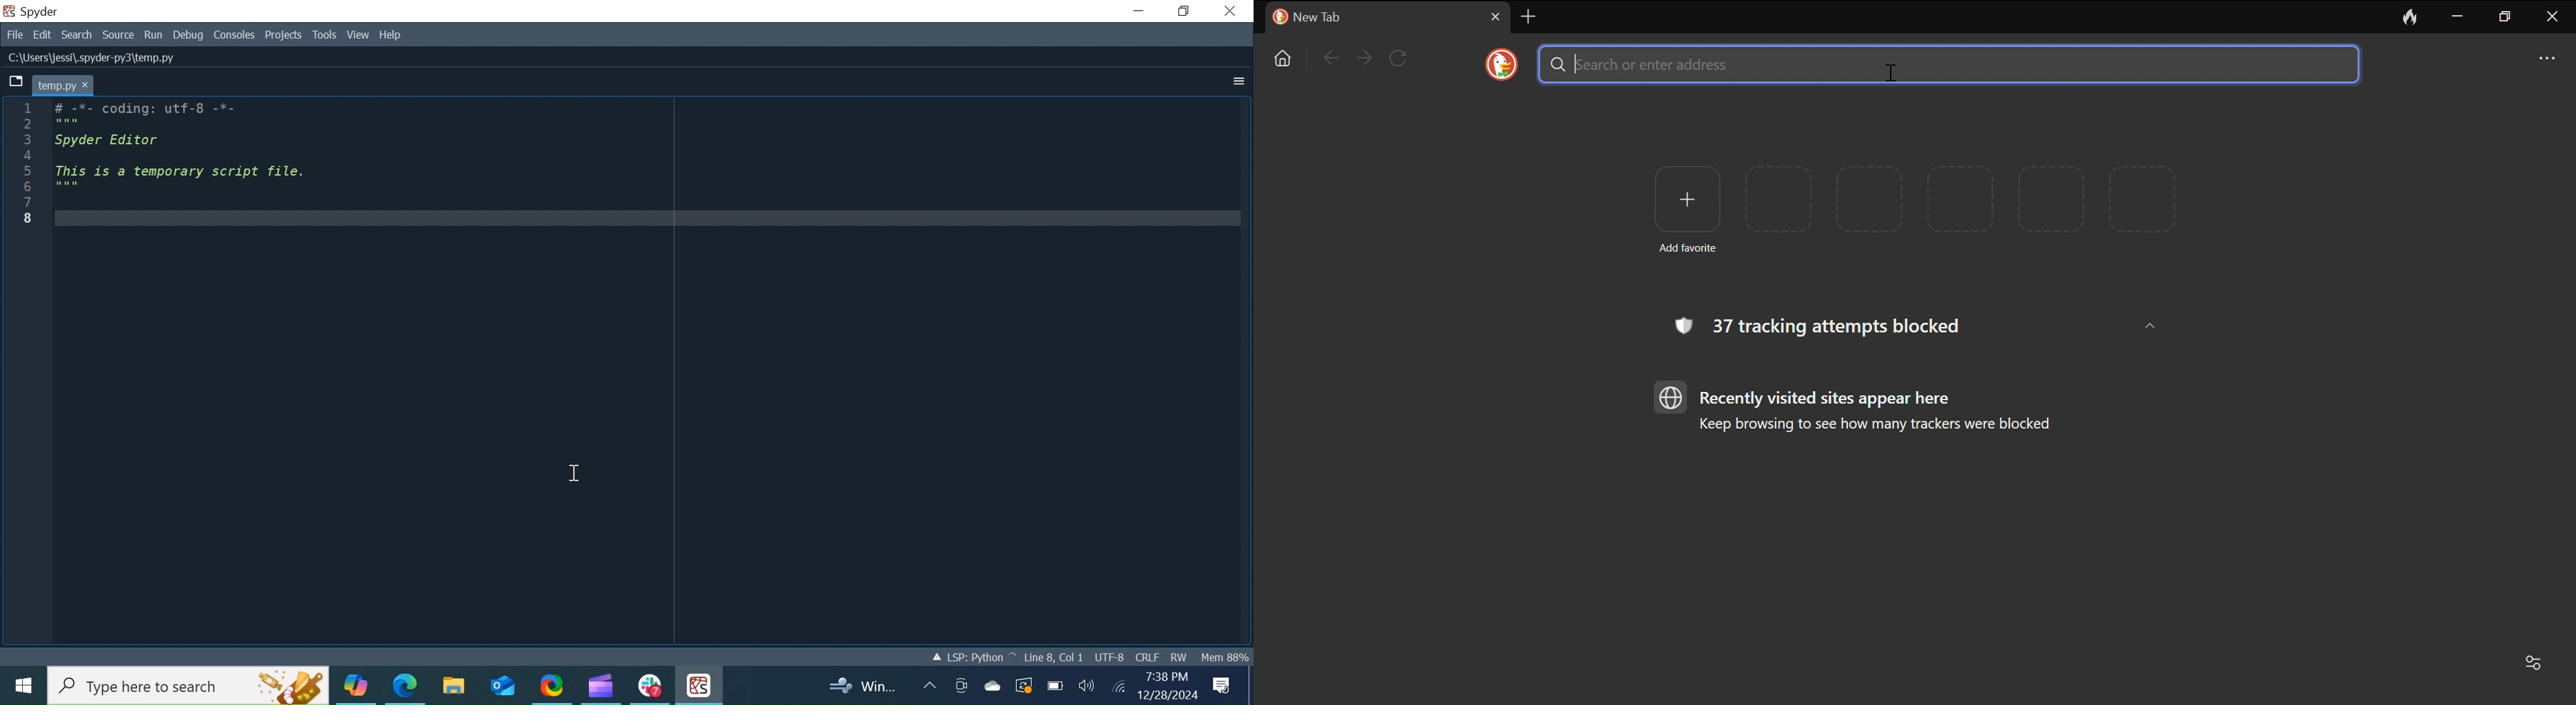  What do you see at coordinates (453, 685) in the screenshot?
I see `File Explorer` at bounding box center [453, 685].